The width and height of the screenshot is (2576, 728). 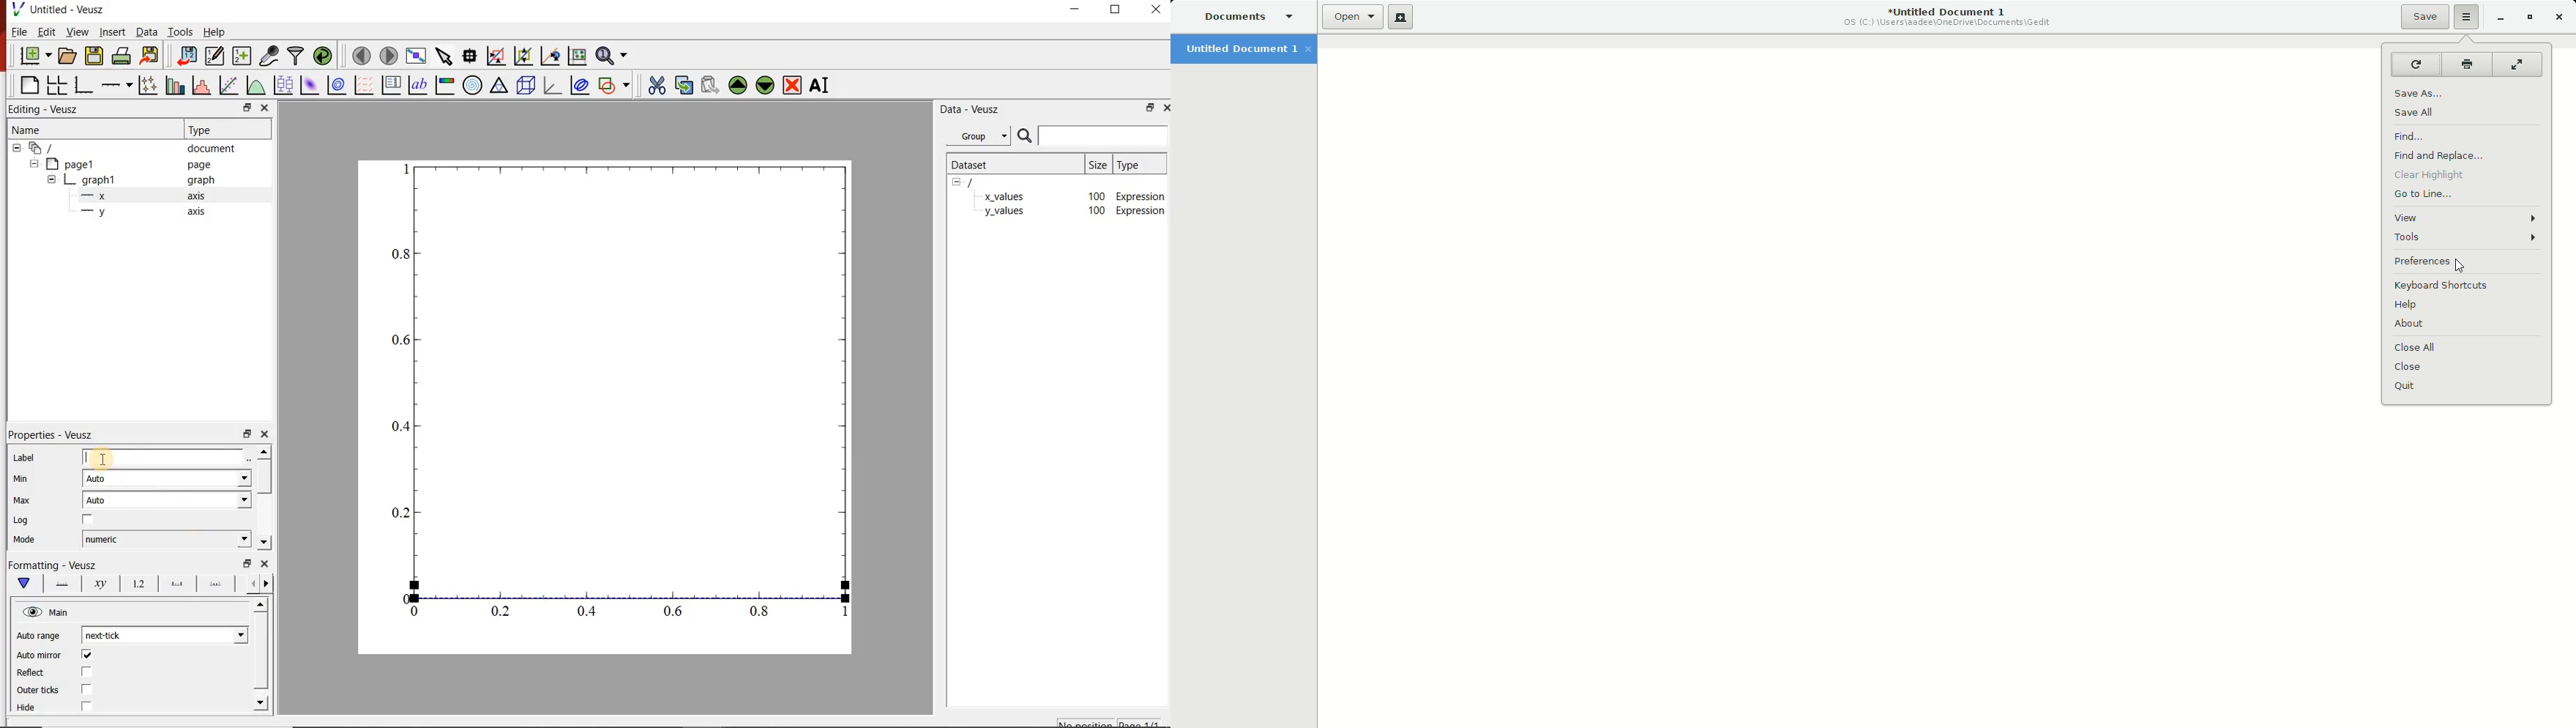 What do you see at coordinates (2561, 16) in the screenshot?
I see `Close` at bounding box center [2561, 16].